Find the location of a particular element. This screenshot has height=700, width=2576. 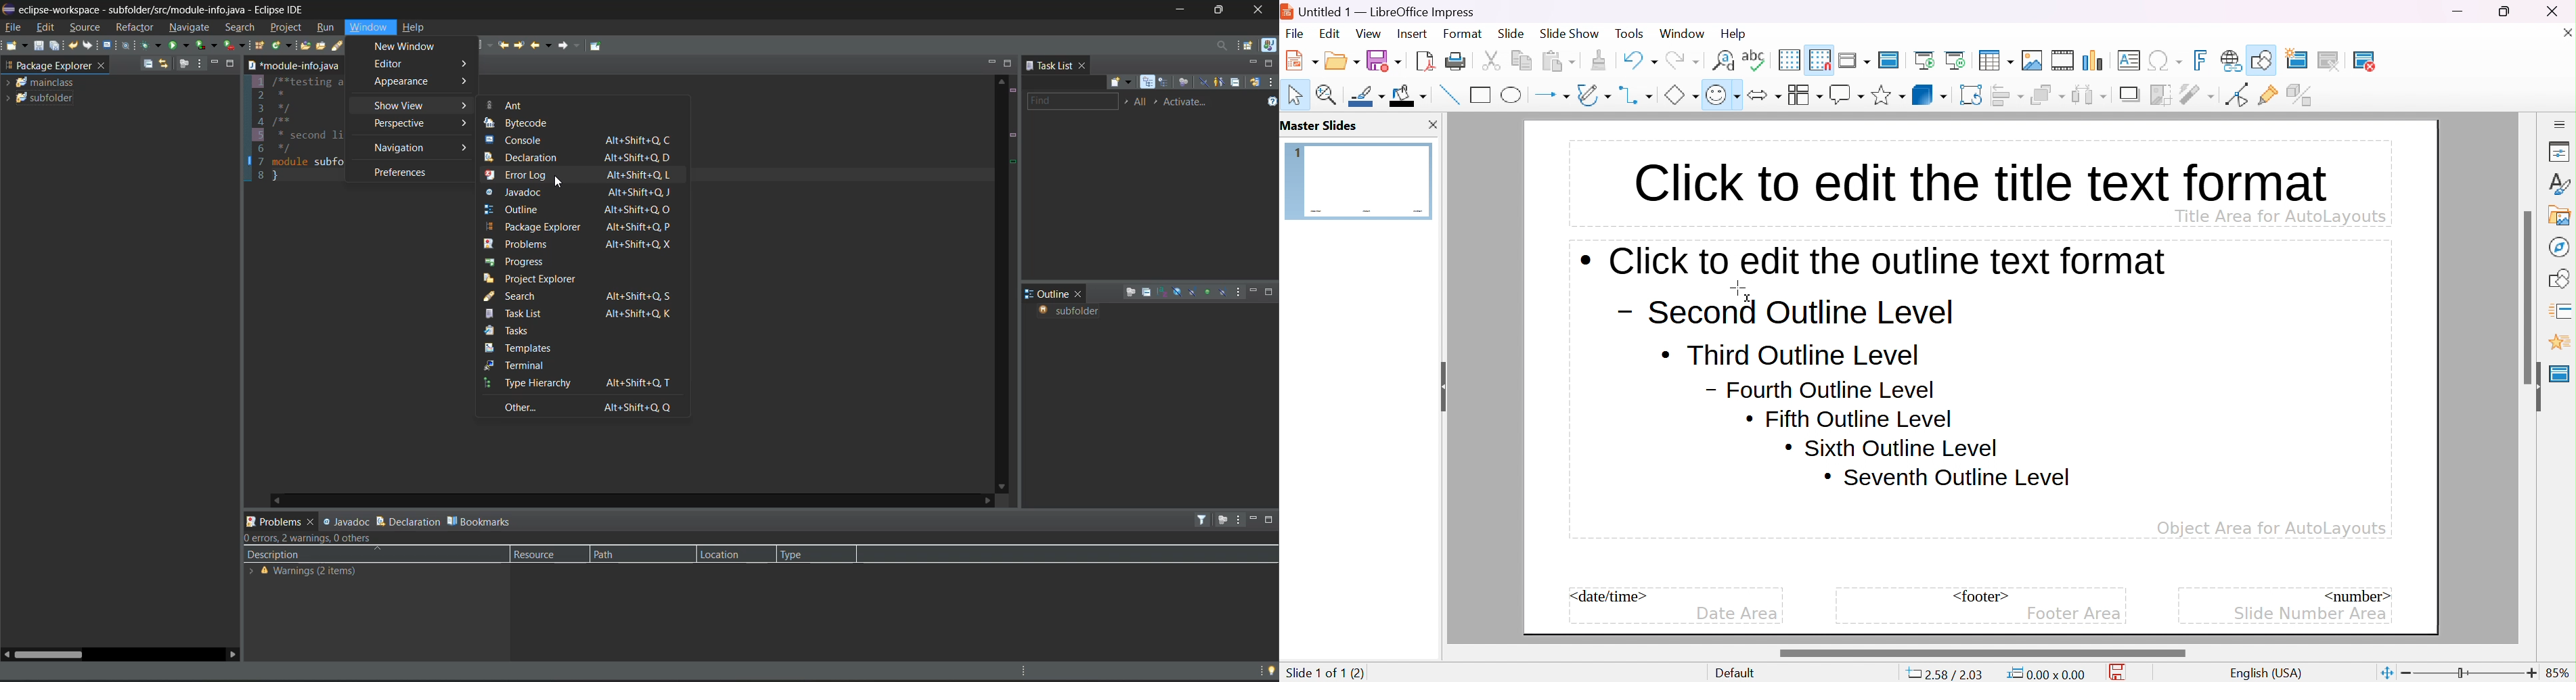

javadoc is located at coordinates (584, 192).